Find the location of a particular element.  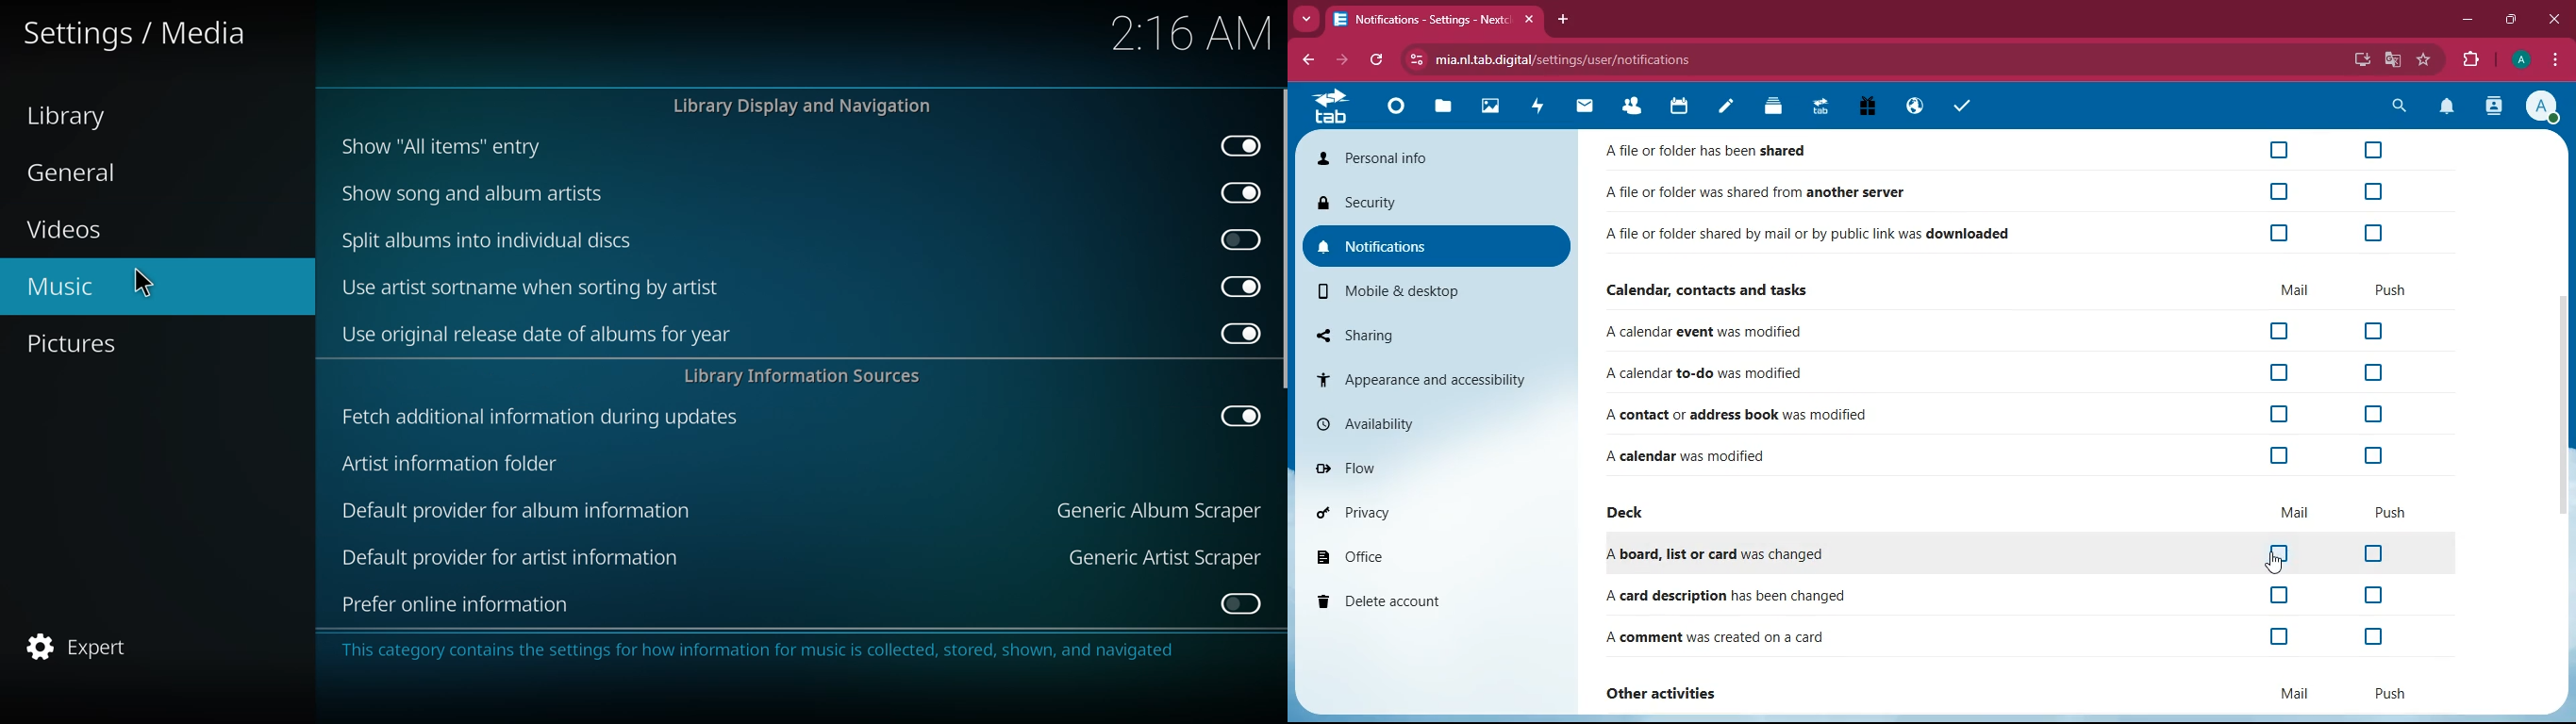

flow is located at coordinates (1431, 466).